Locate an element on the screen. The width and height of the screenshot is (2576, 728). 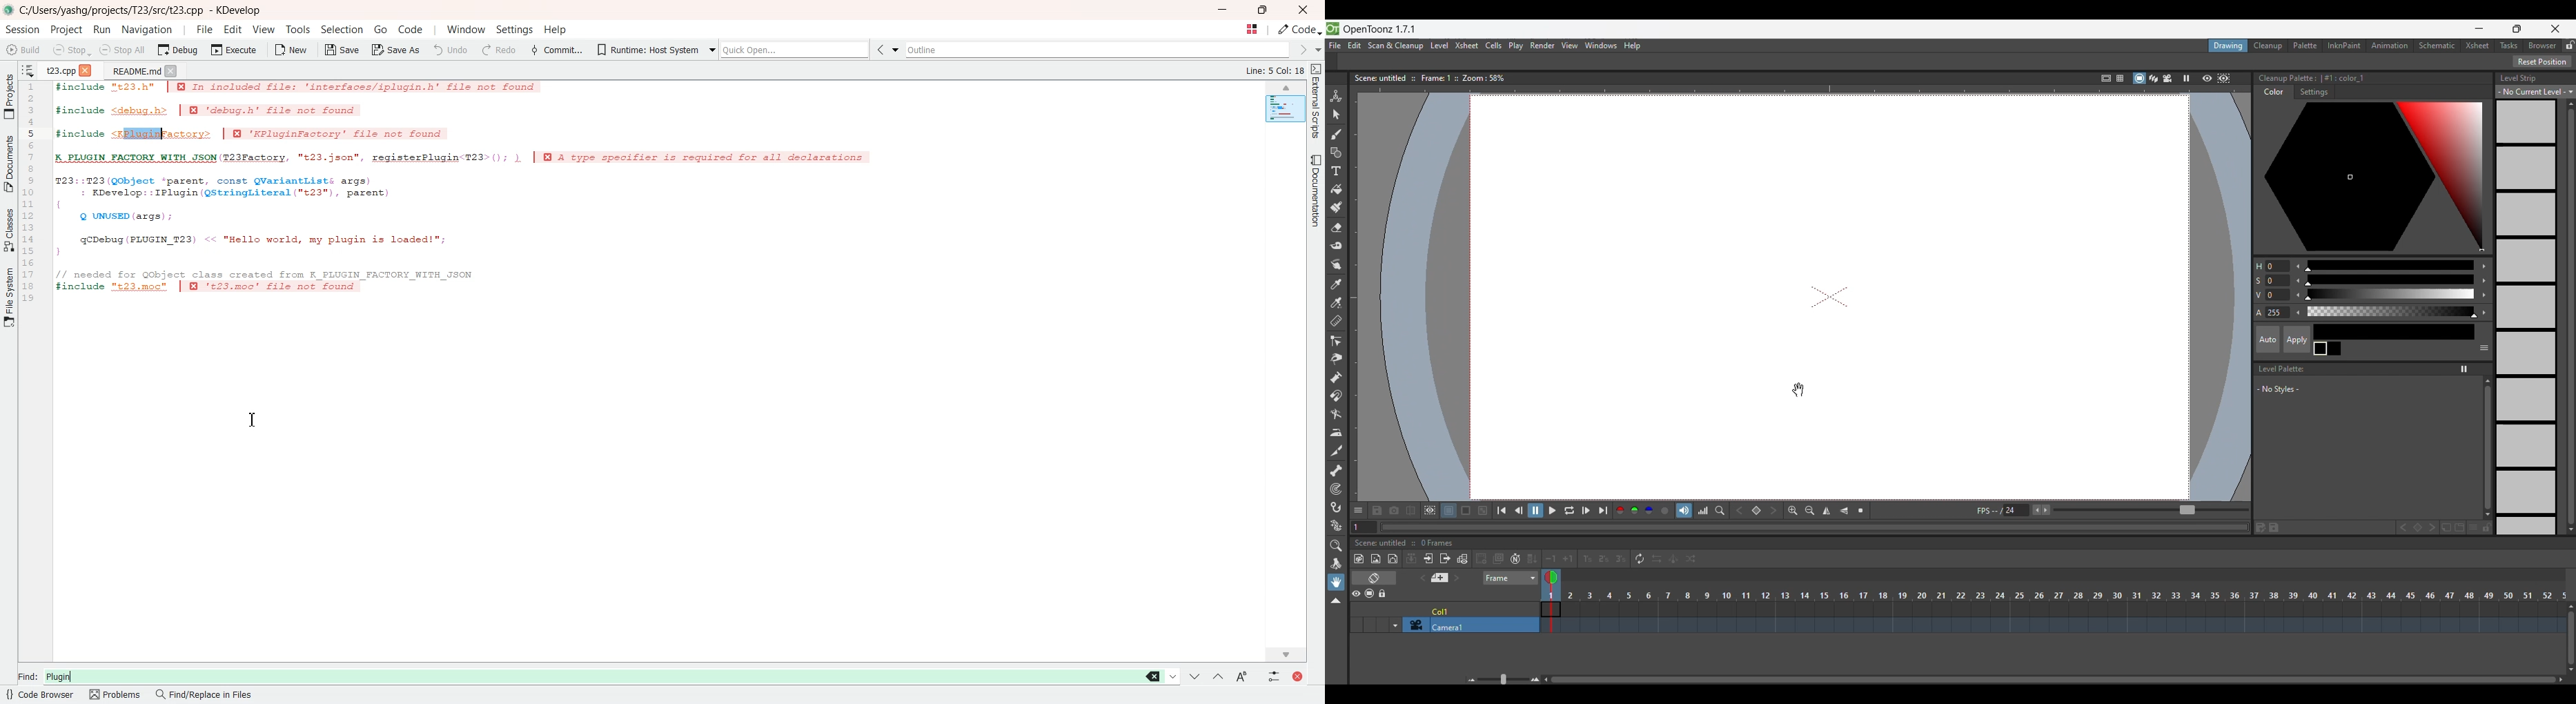
Save images is located at coordinates (1376, 510).